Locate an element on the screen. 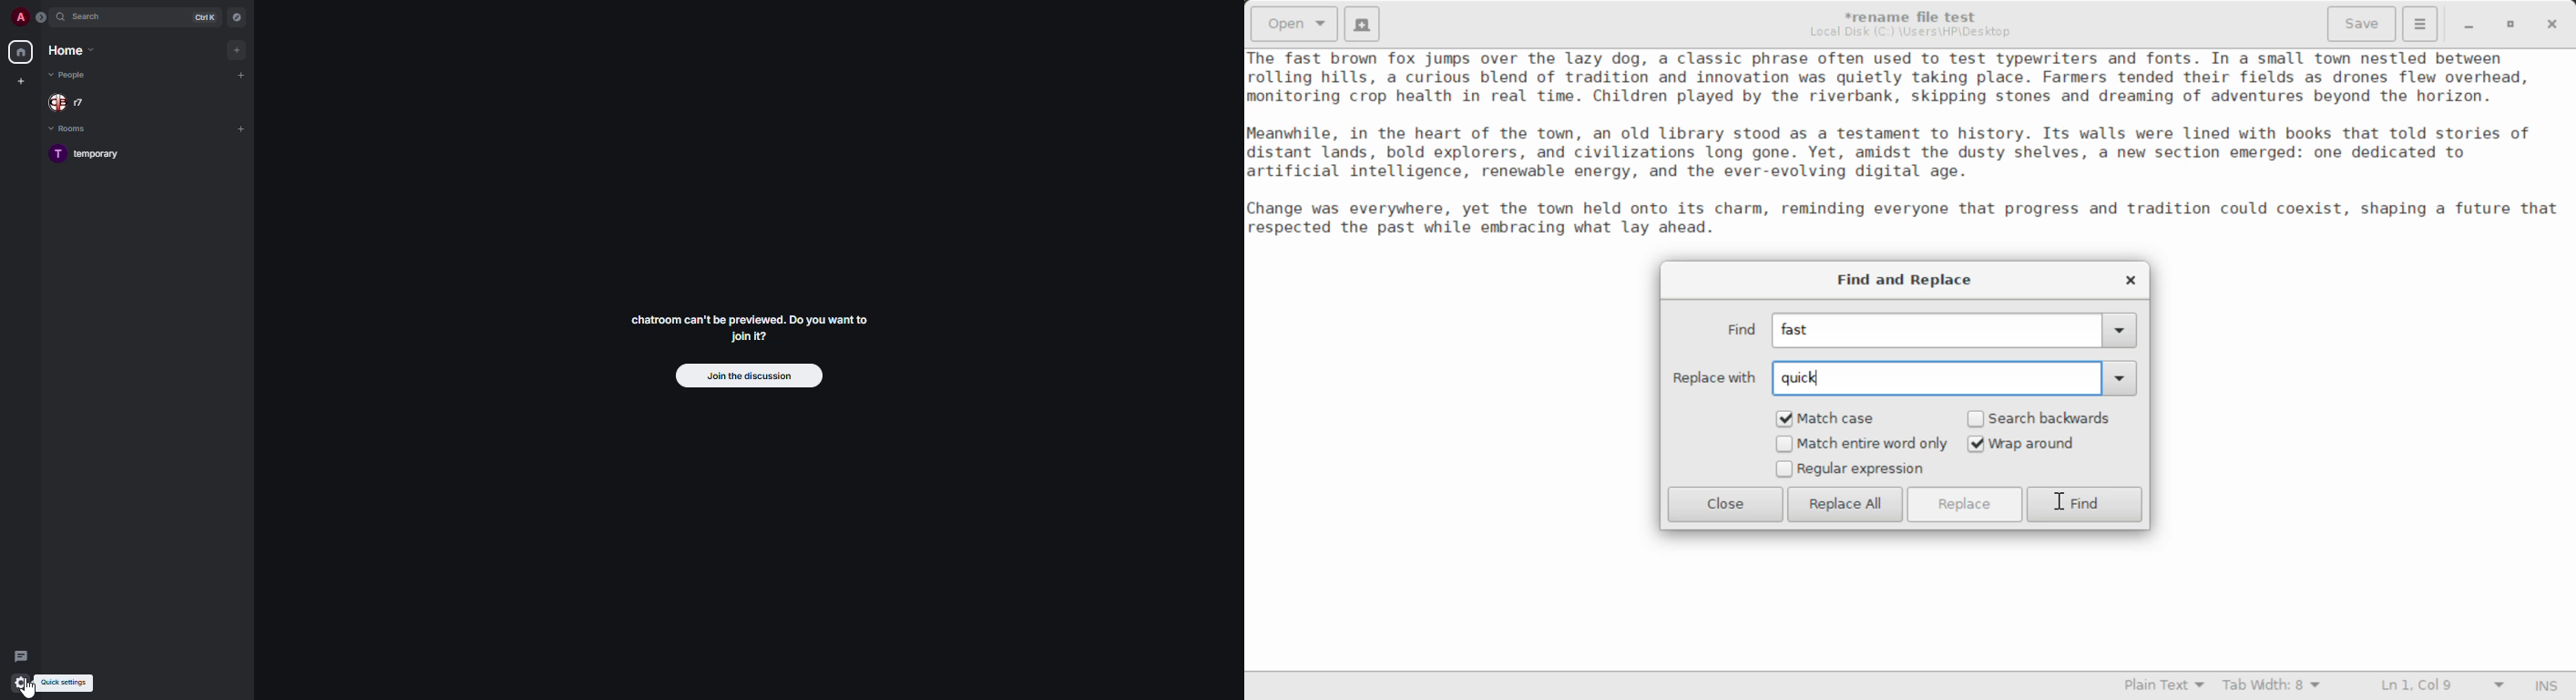 This screenshot has height=700, width=2576. profile is located at coordinates (20, 17).